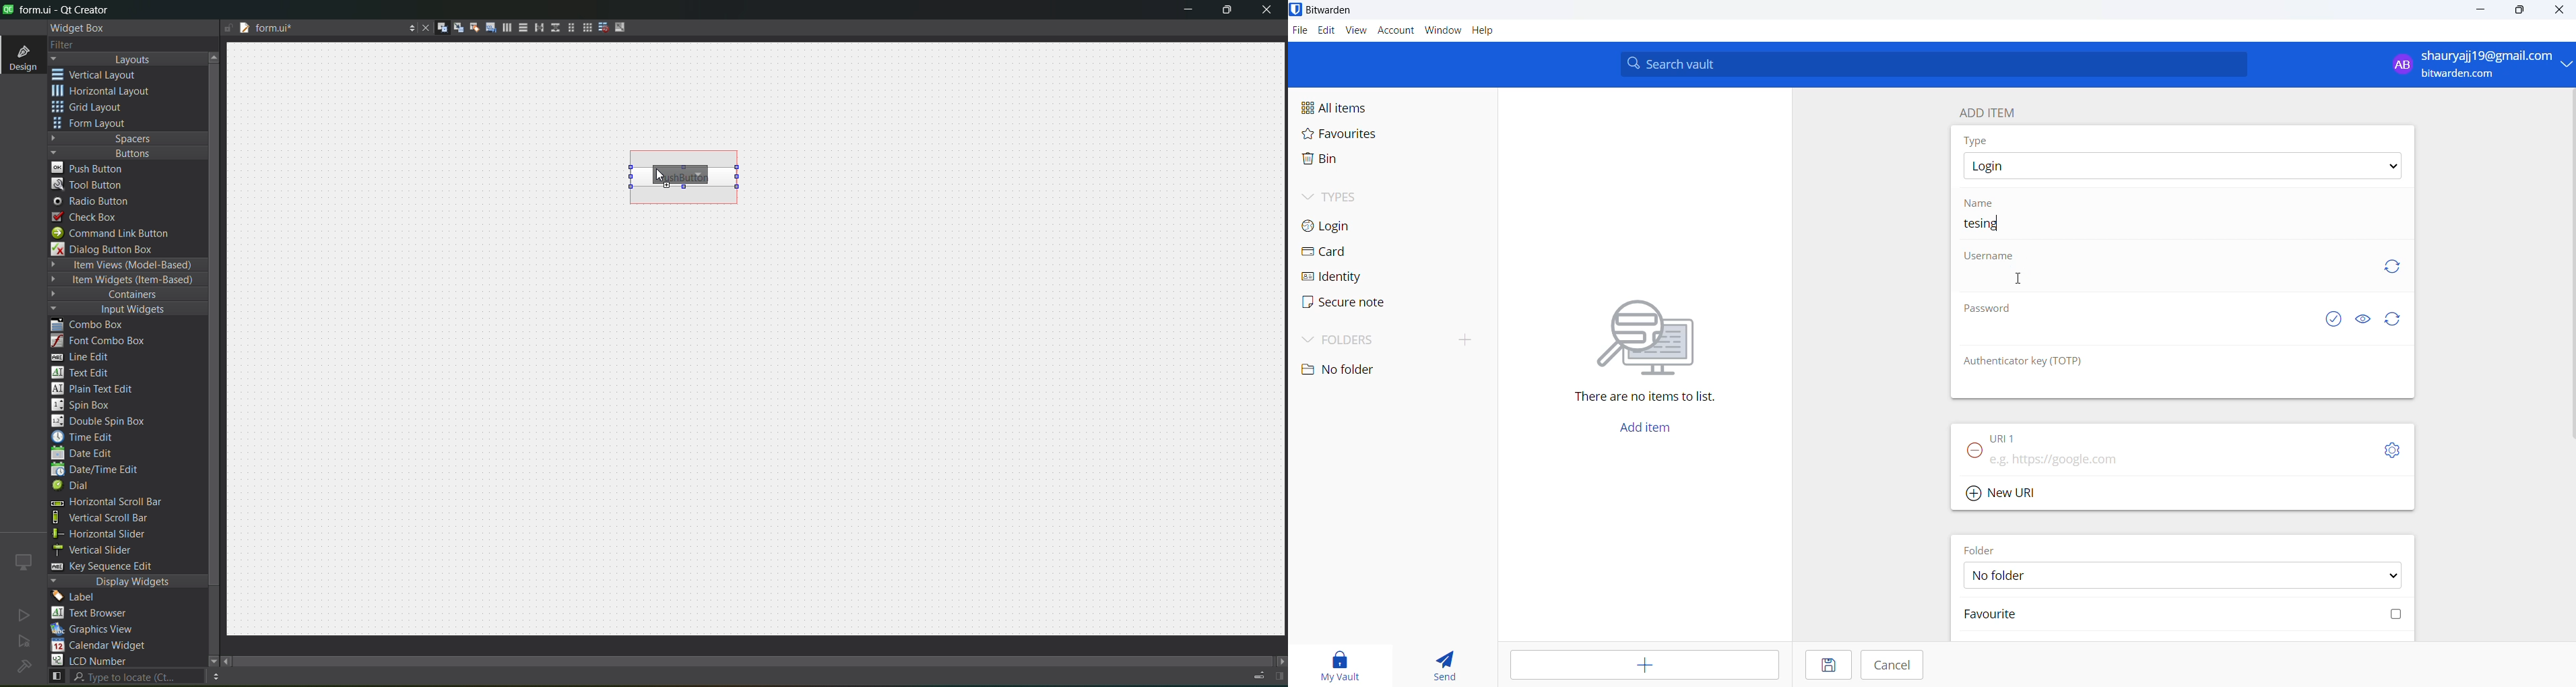 This screenshot has height=700, width=2576. What do you see at coordinates (127, 59) in the screenshot?
I see `layouts` at bounding box center [127, 59].